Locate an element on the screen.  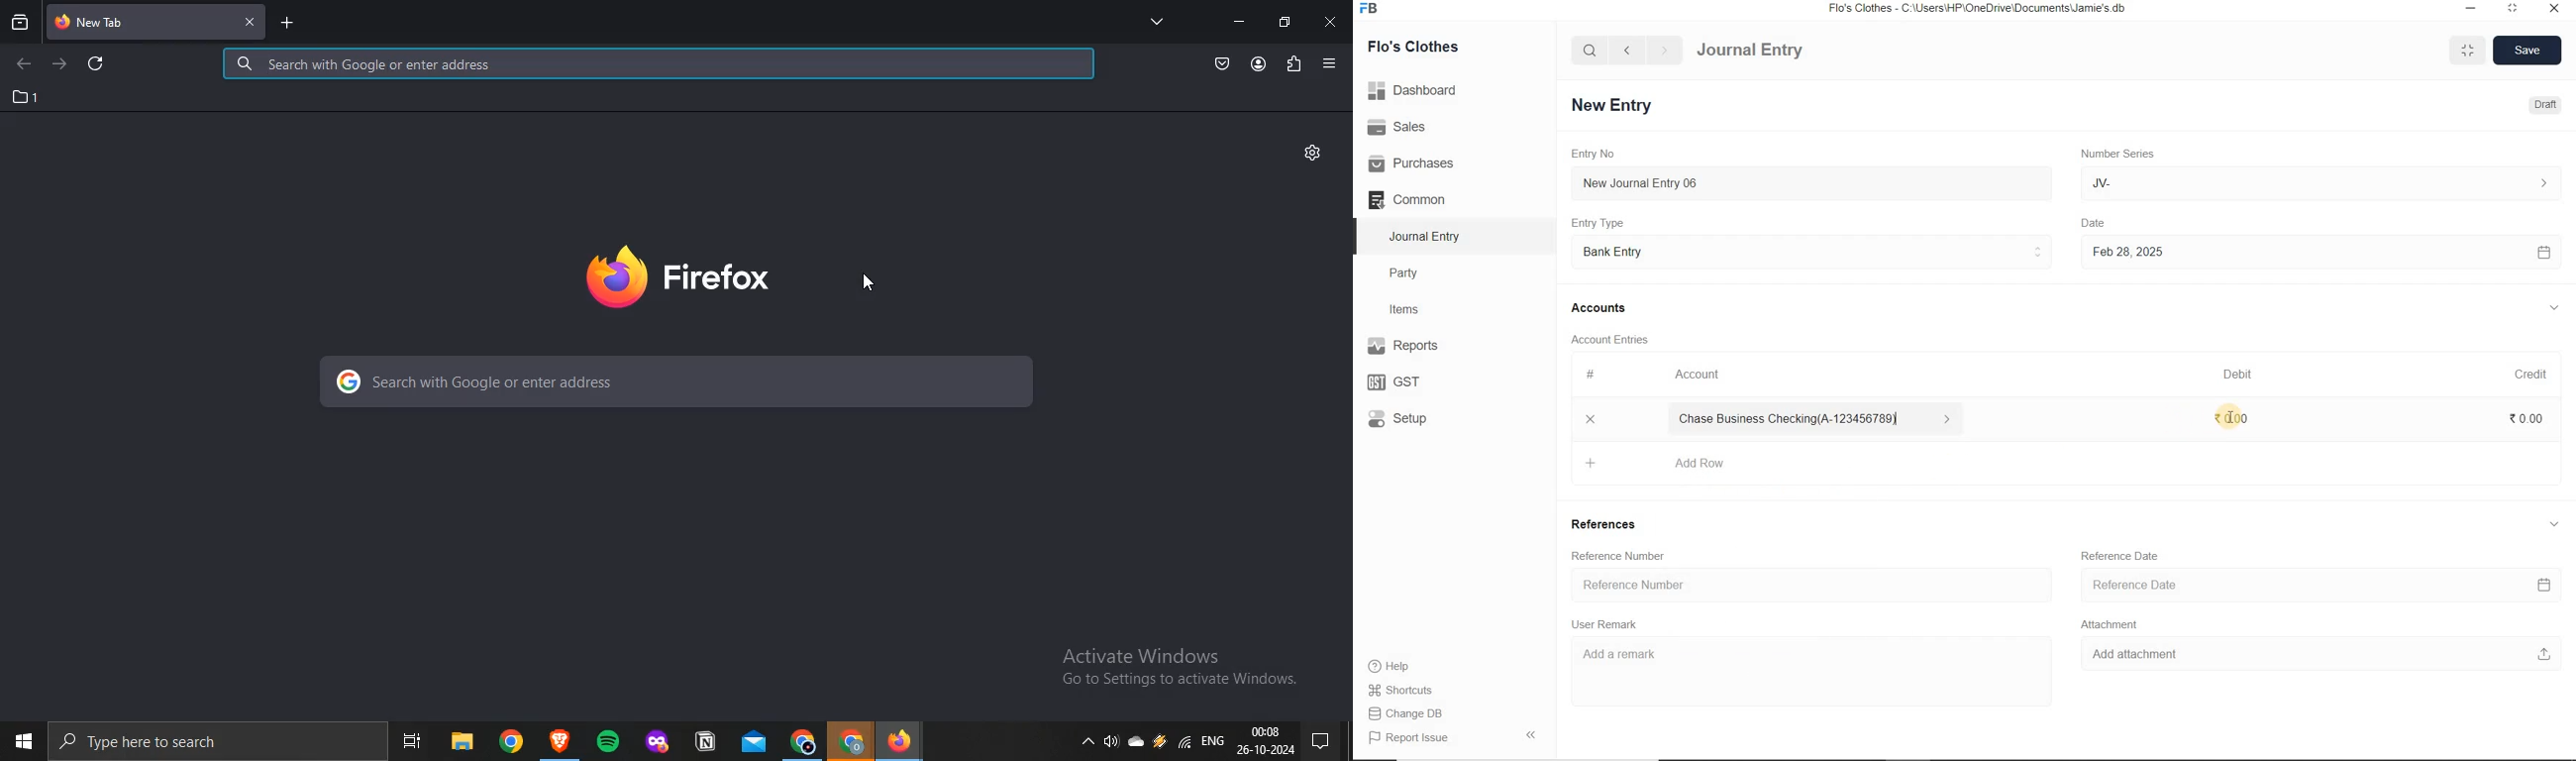
# is located at coordinates (1591, 374).